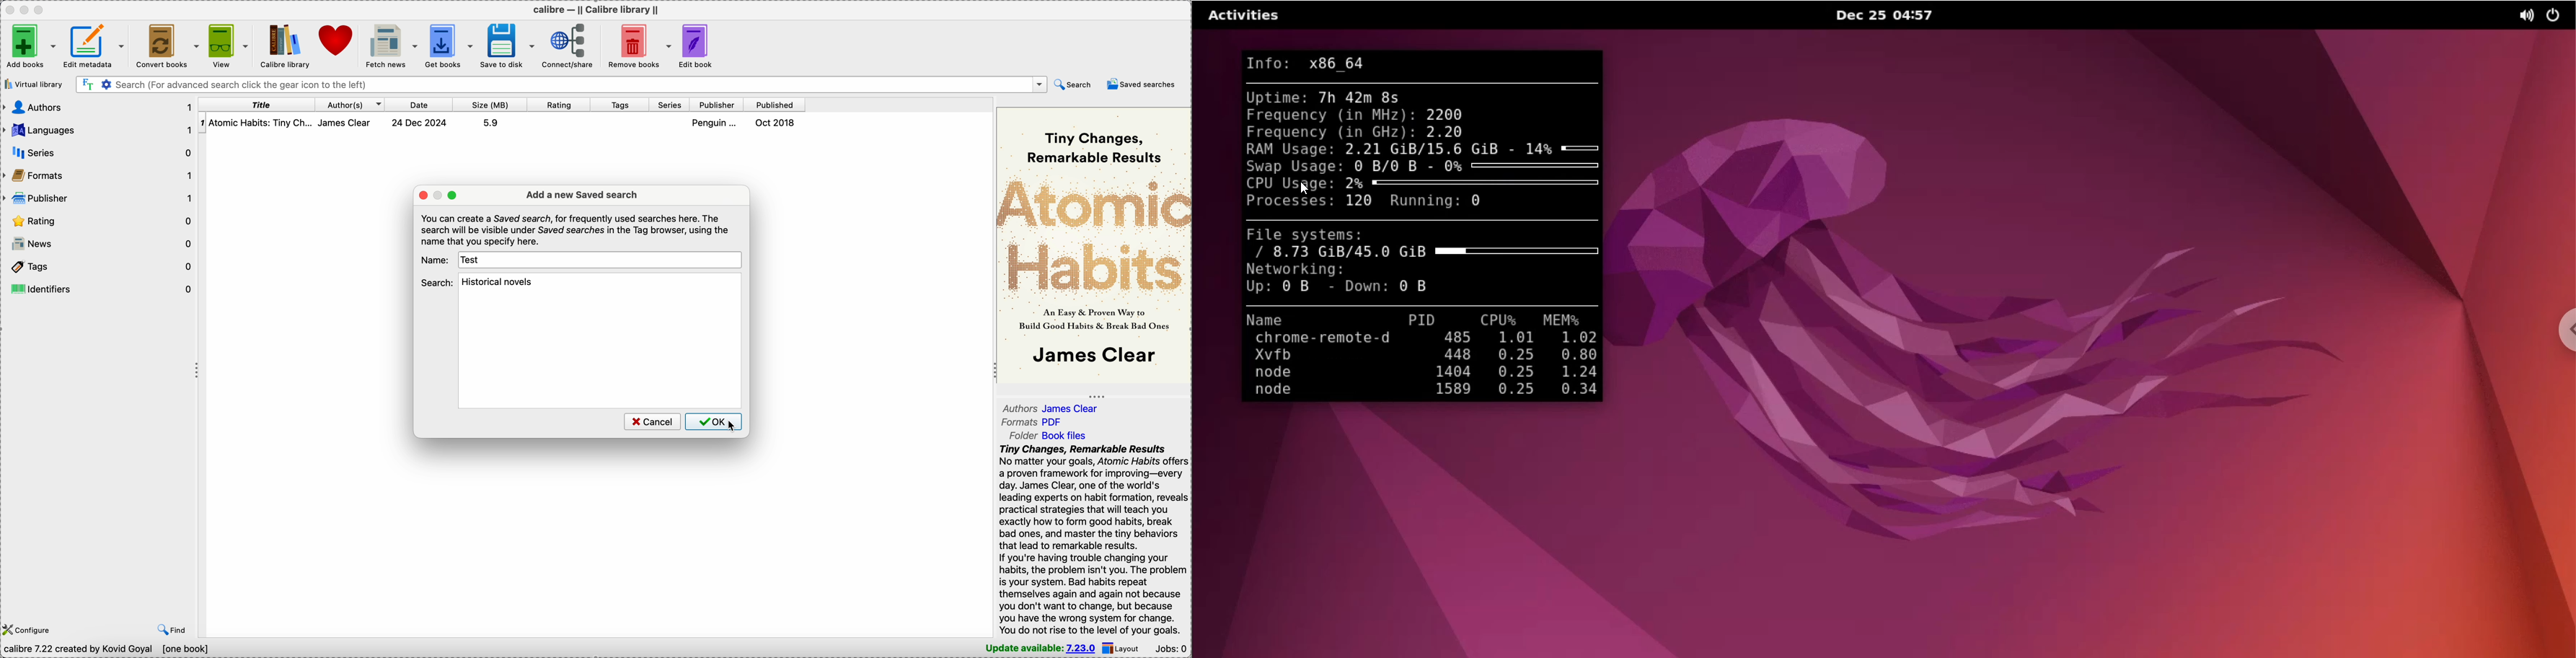 This screenshot has height=672, width=2576. Describe the element at coordinates (439, 195) in the screenshot. I see `minimize` at that location.